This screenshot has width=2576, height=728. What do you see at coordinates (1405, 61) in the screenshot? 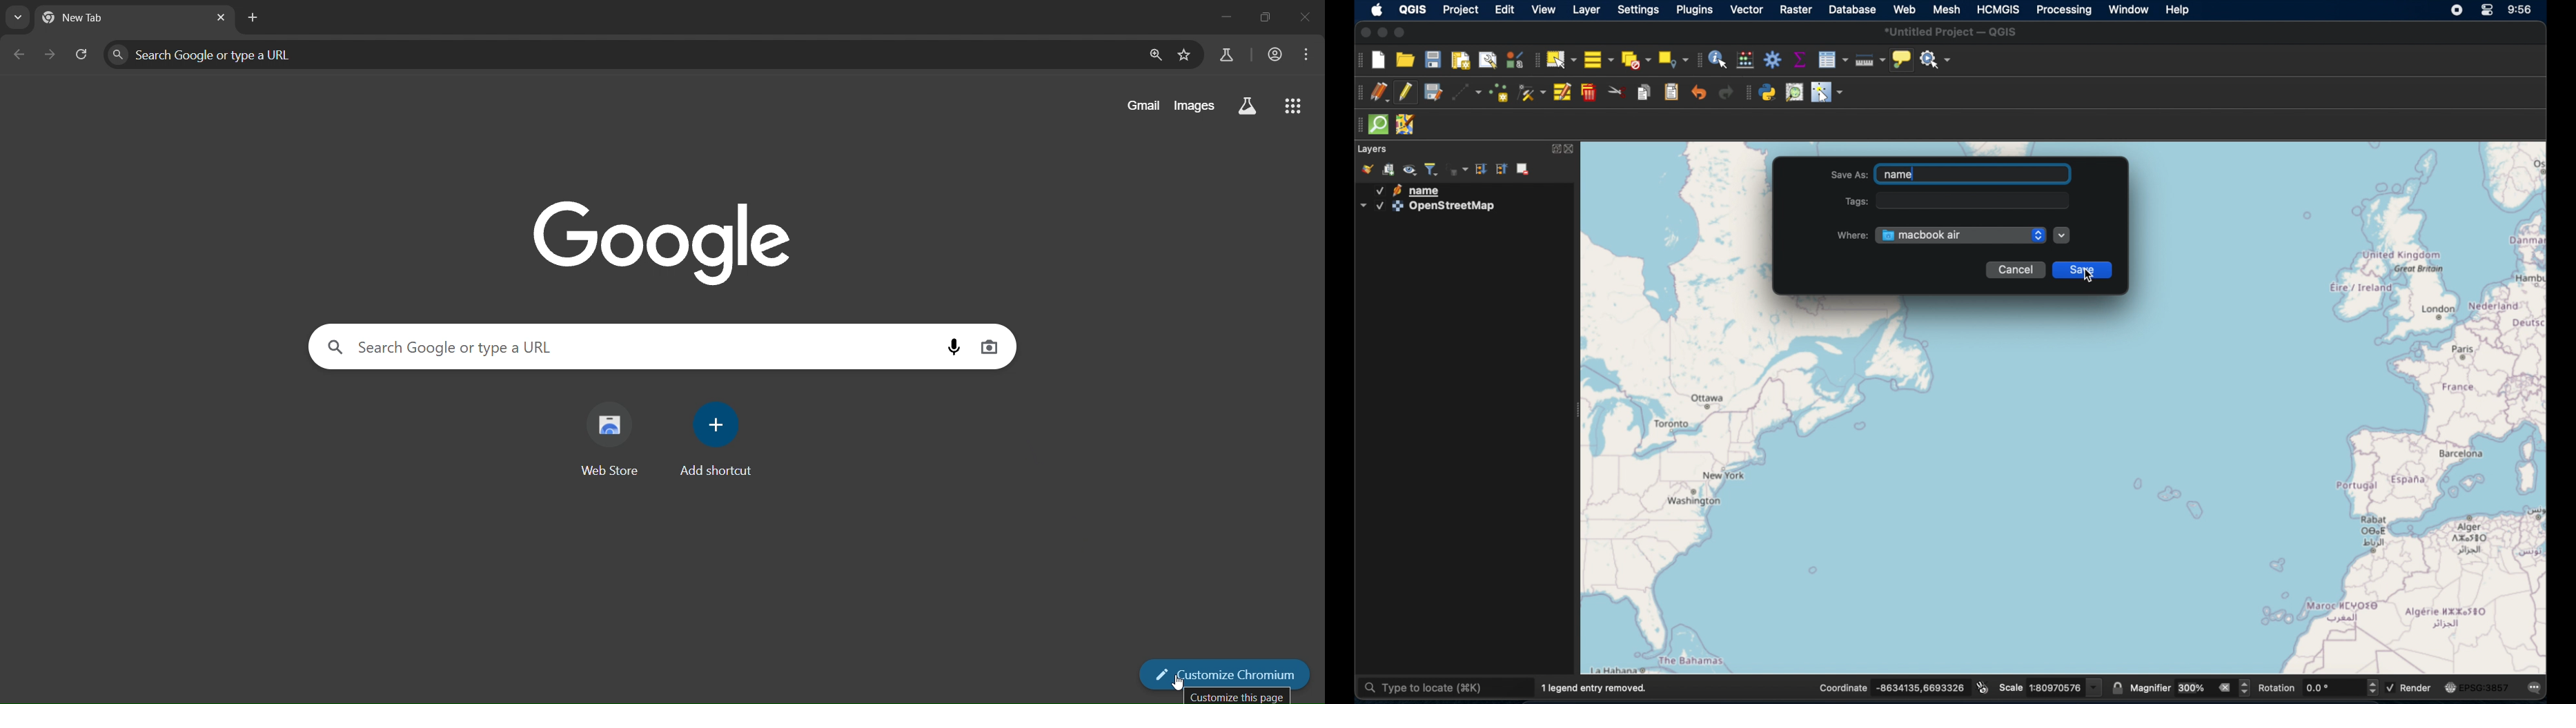
I see `open project` at bounding box center [1405, 61].